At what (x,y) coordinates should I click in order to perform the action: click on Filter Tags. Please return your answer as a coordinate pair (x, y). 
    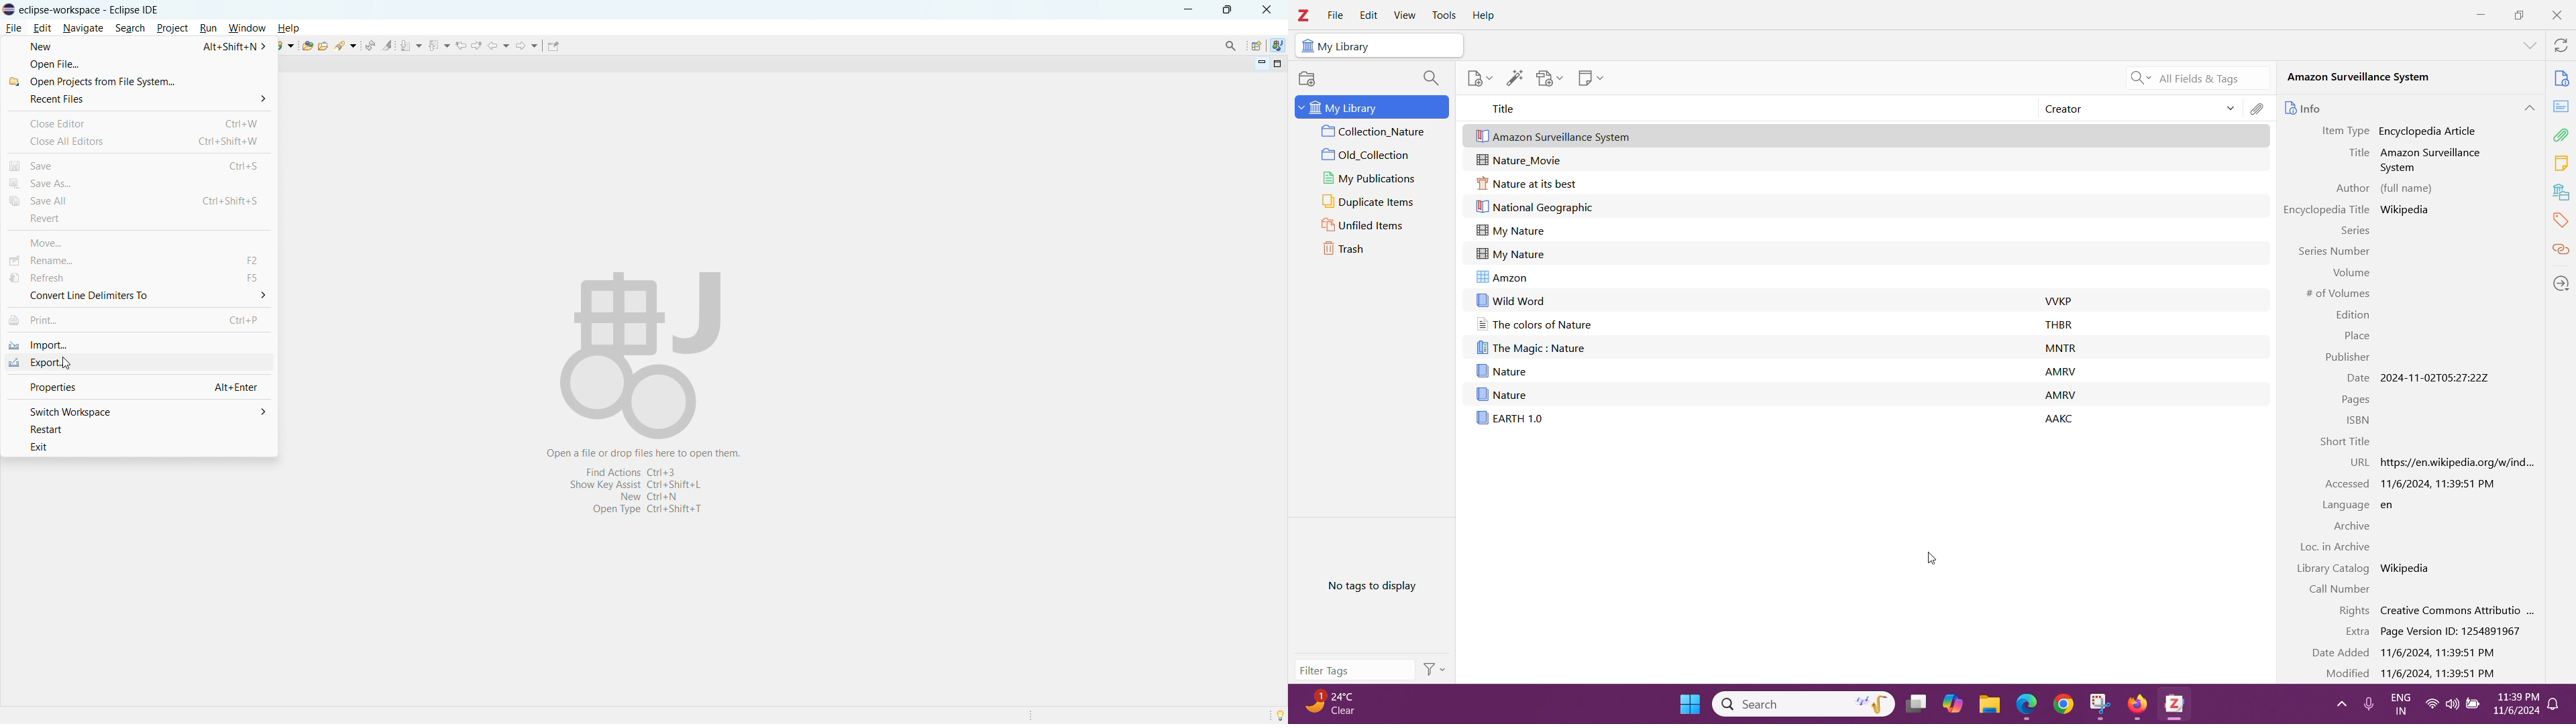
    Looking at the image, I should click on (1354, 668).